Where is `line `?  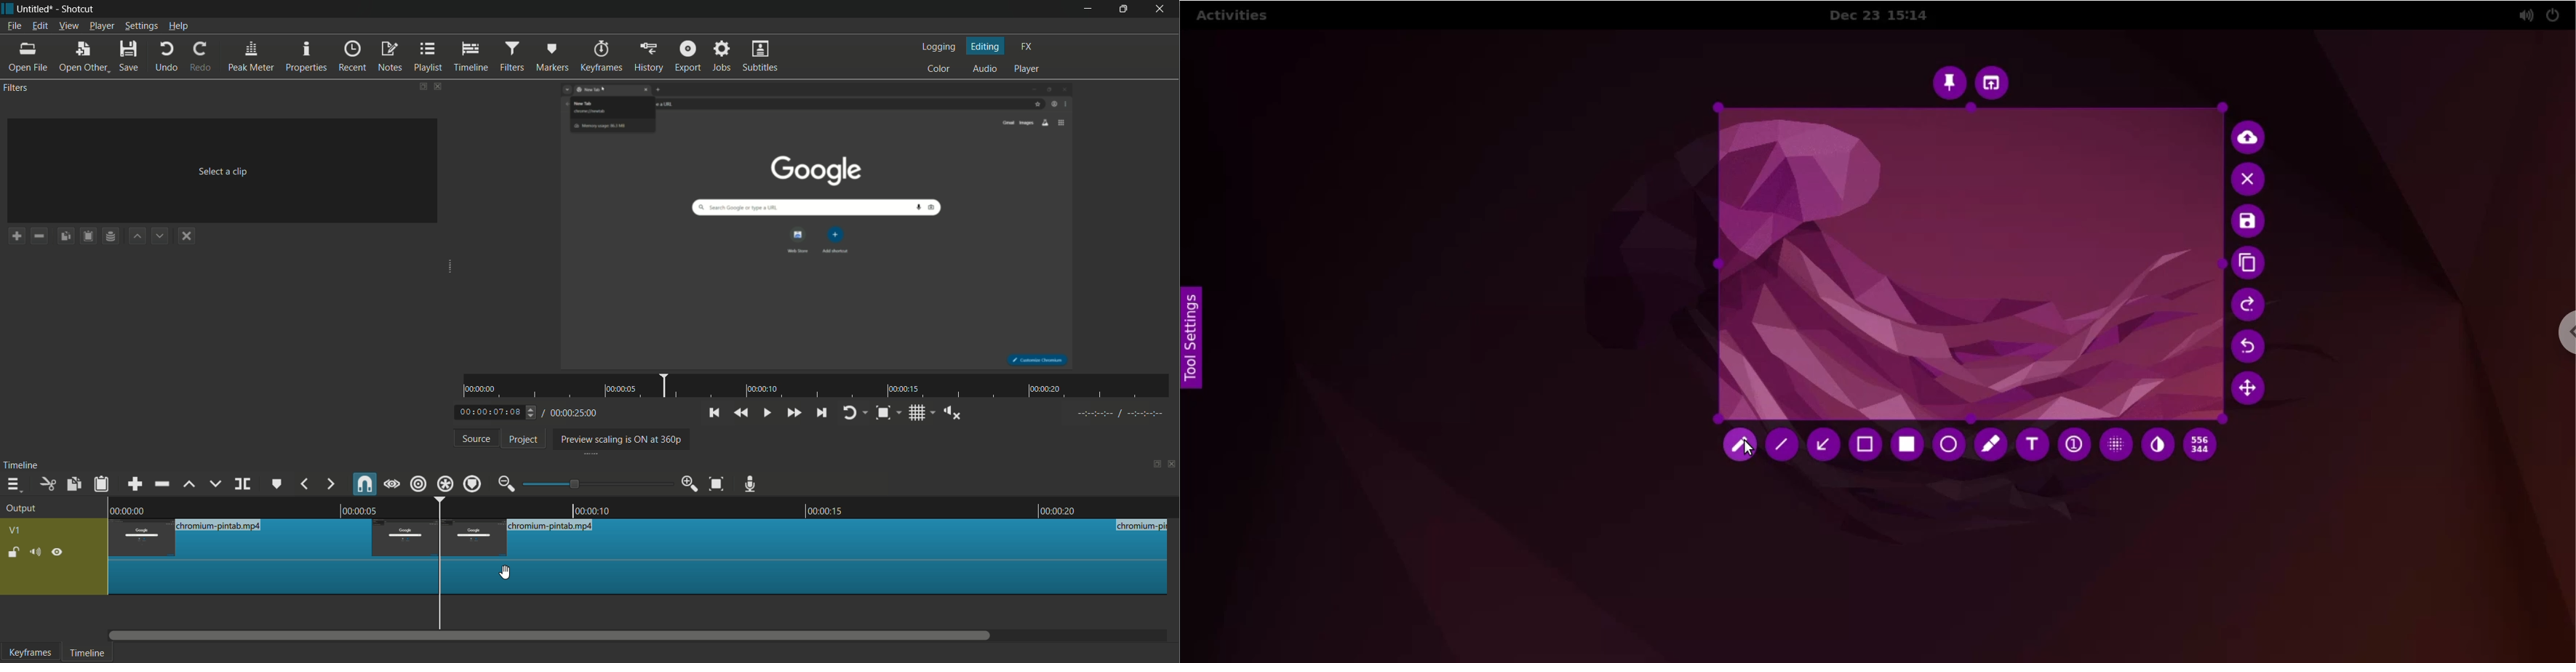
line  is located at coordinates (1780, 445).